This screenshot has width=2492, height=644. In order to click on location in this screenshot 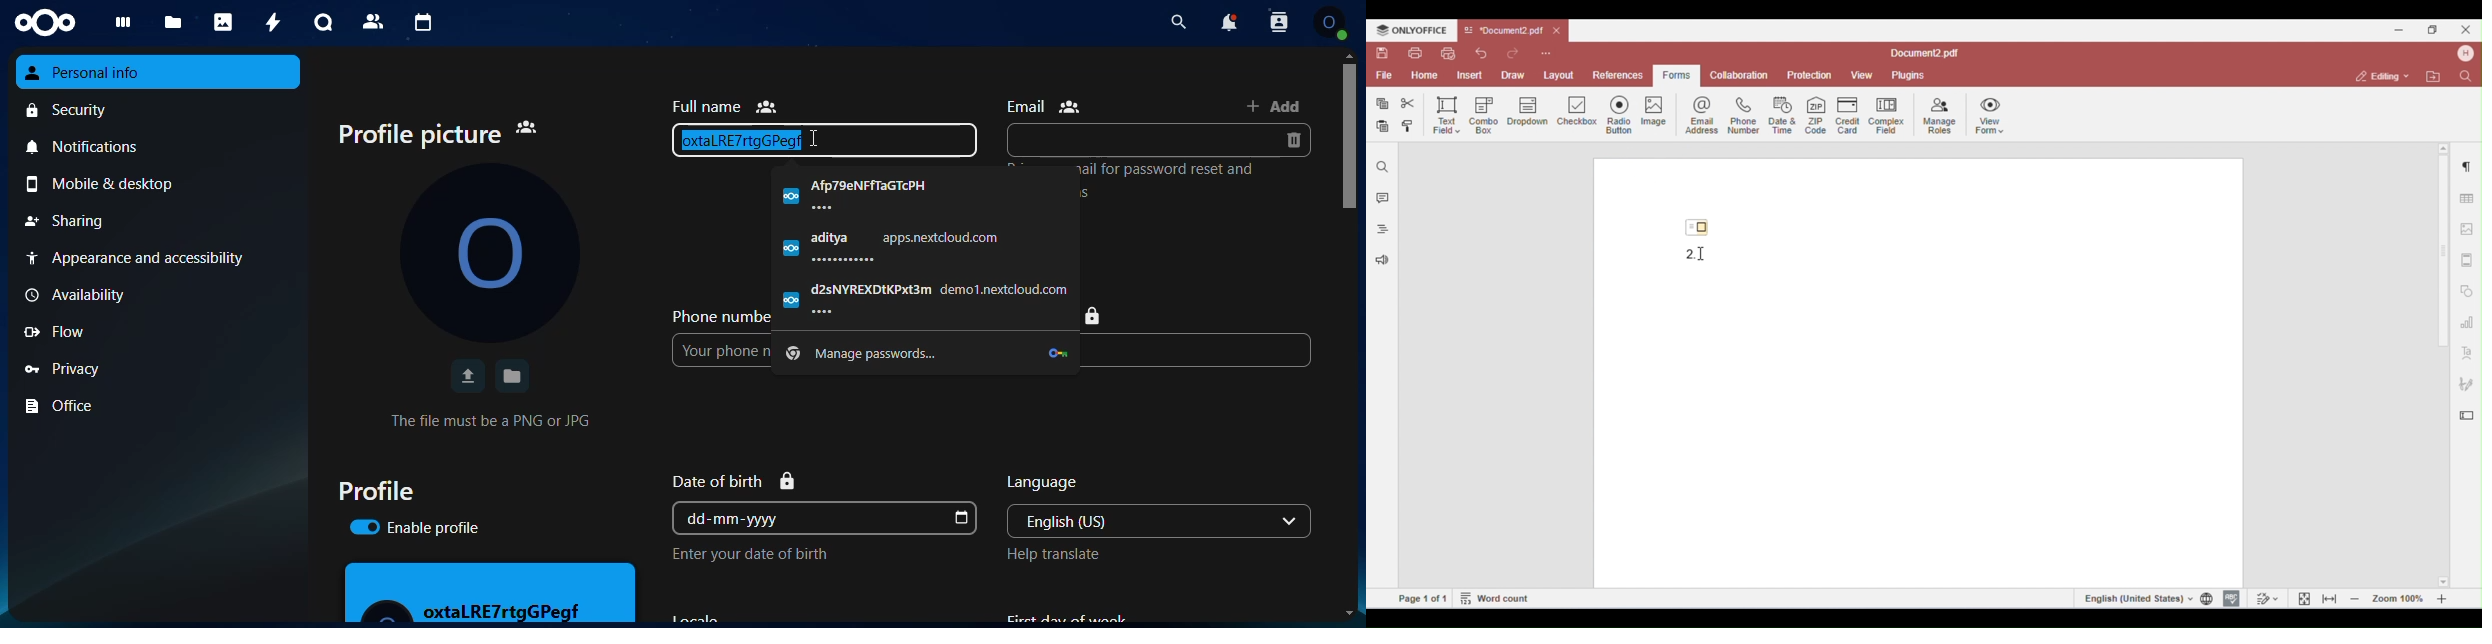, I will do `click(1095, 316)`.